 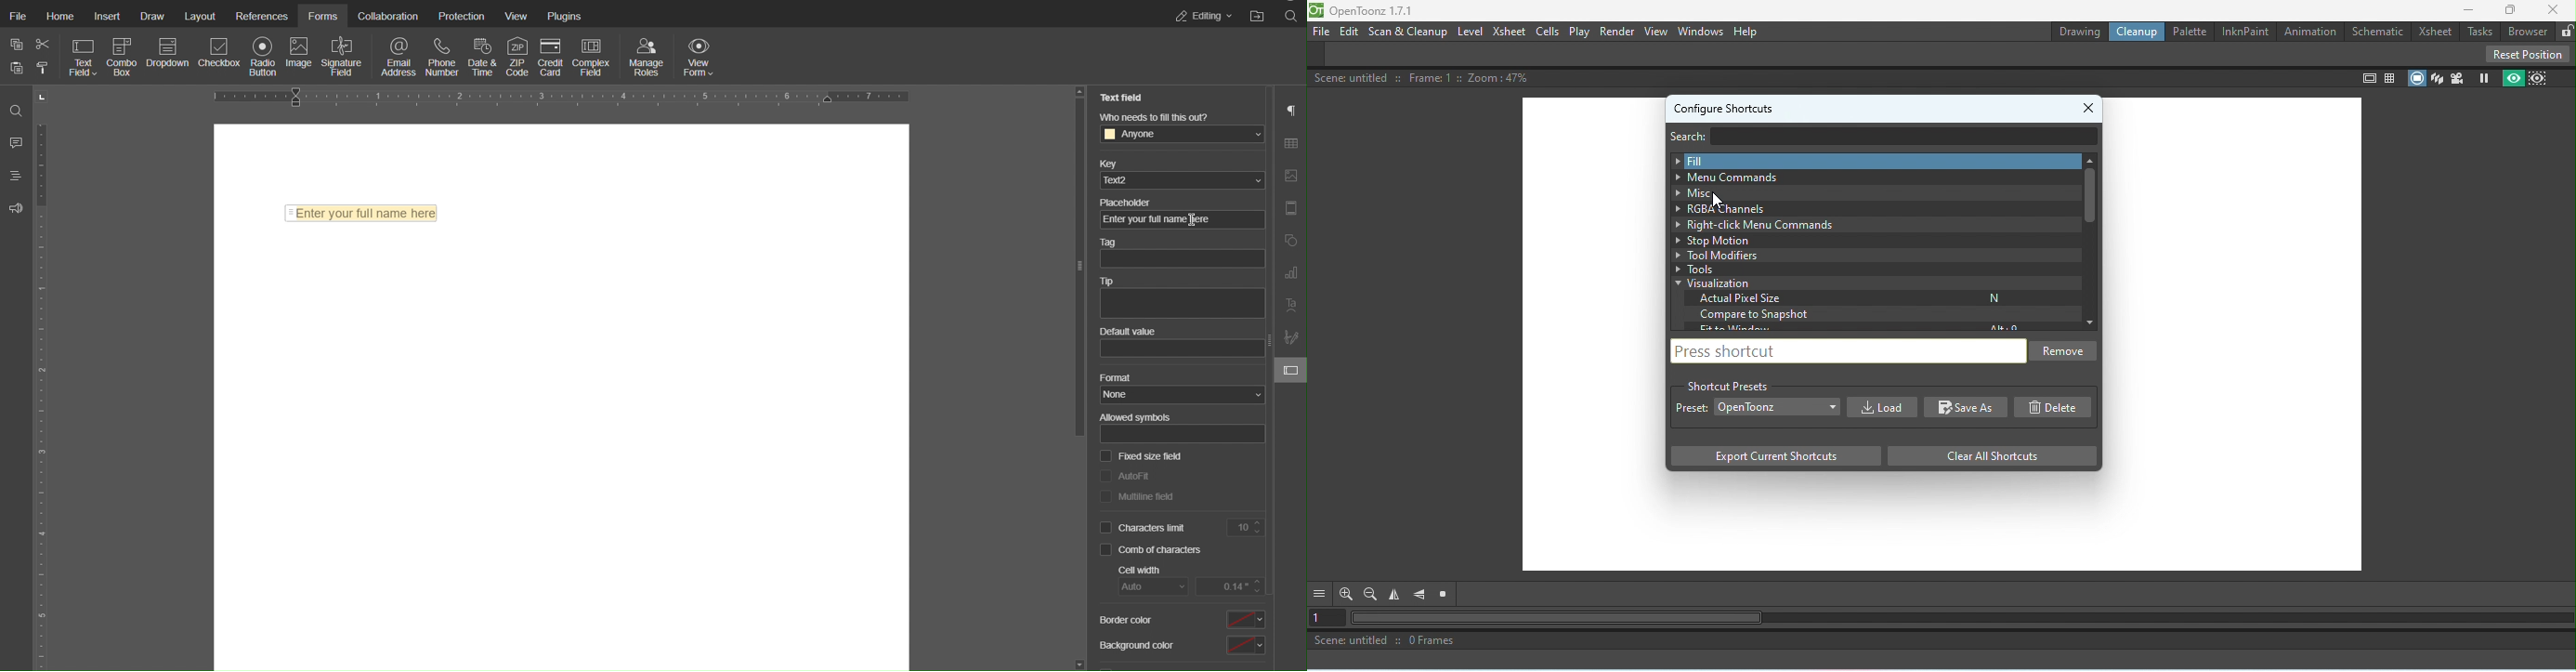 What do you see at coordinates (1142, 457) in the screenshot?
I see `Fixed size field` at bounding box center [1142, 457].